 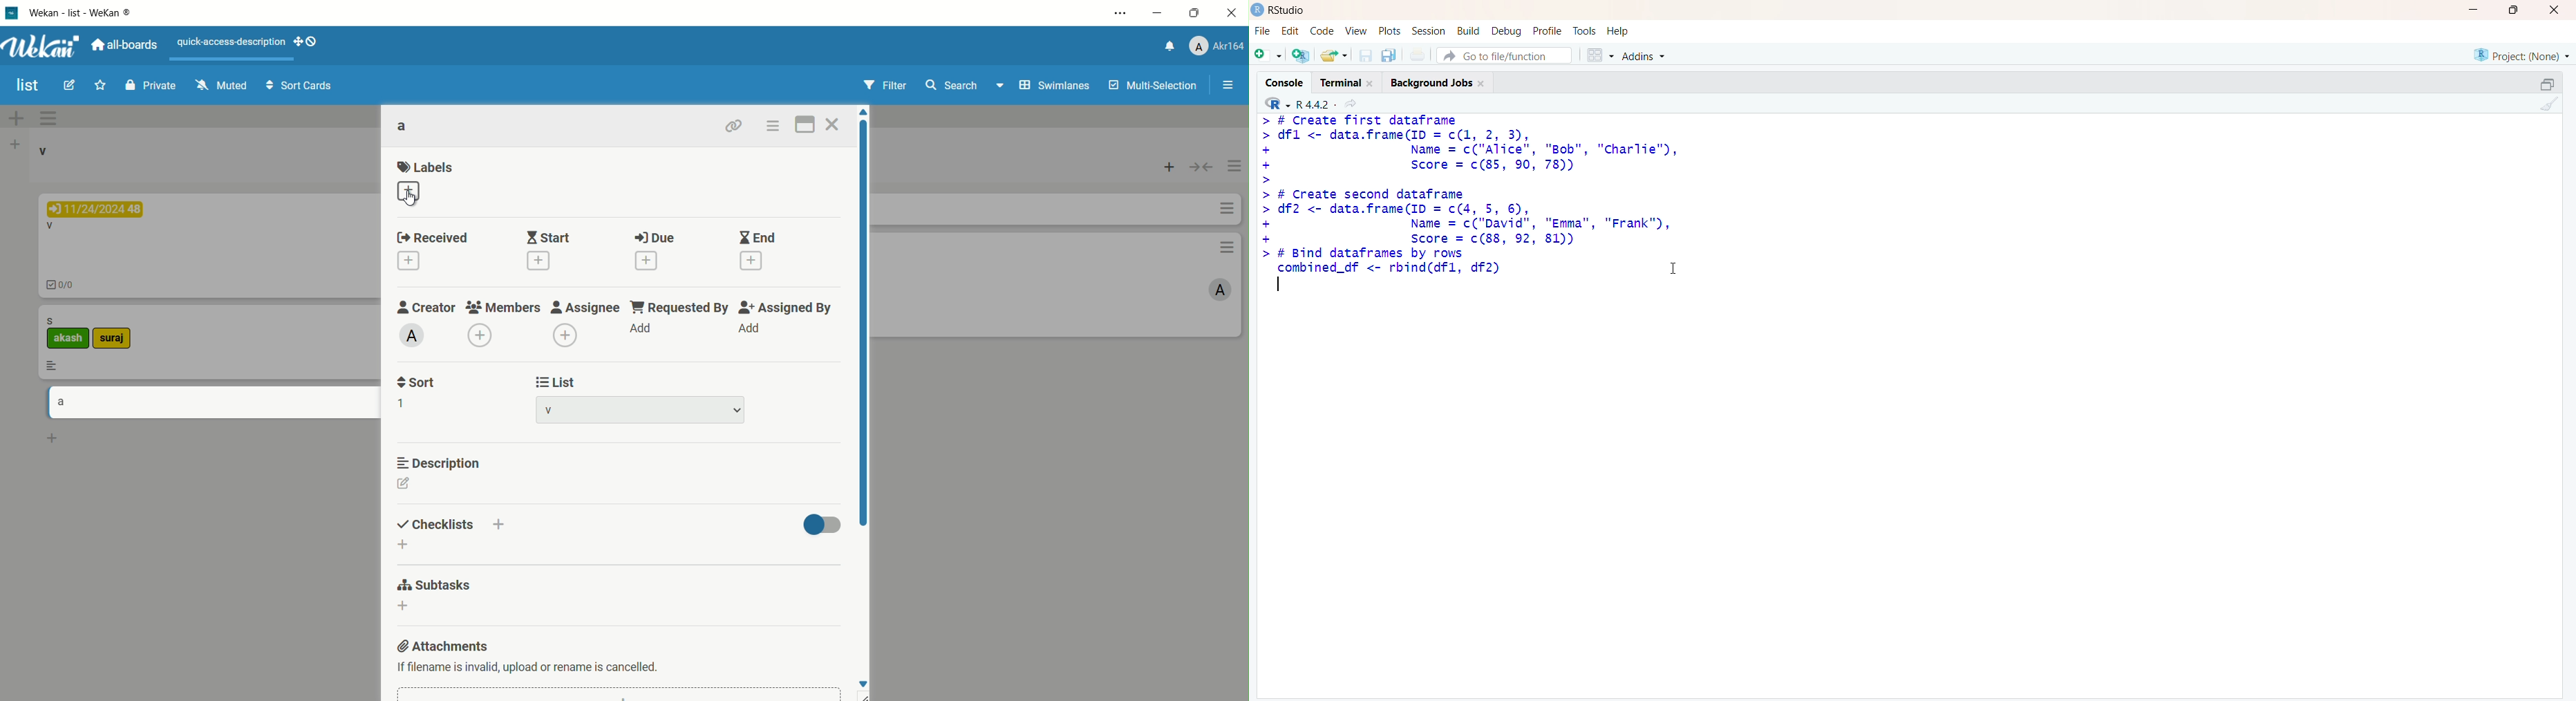 What do you see at coordinates (1429, 31) in the screenshot?
I see `Session` at bounding box center [1429, 31].